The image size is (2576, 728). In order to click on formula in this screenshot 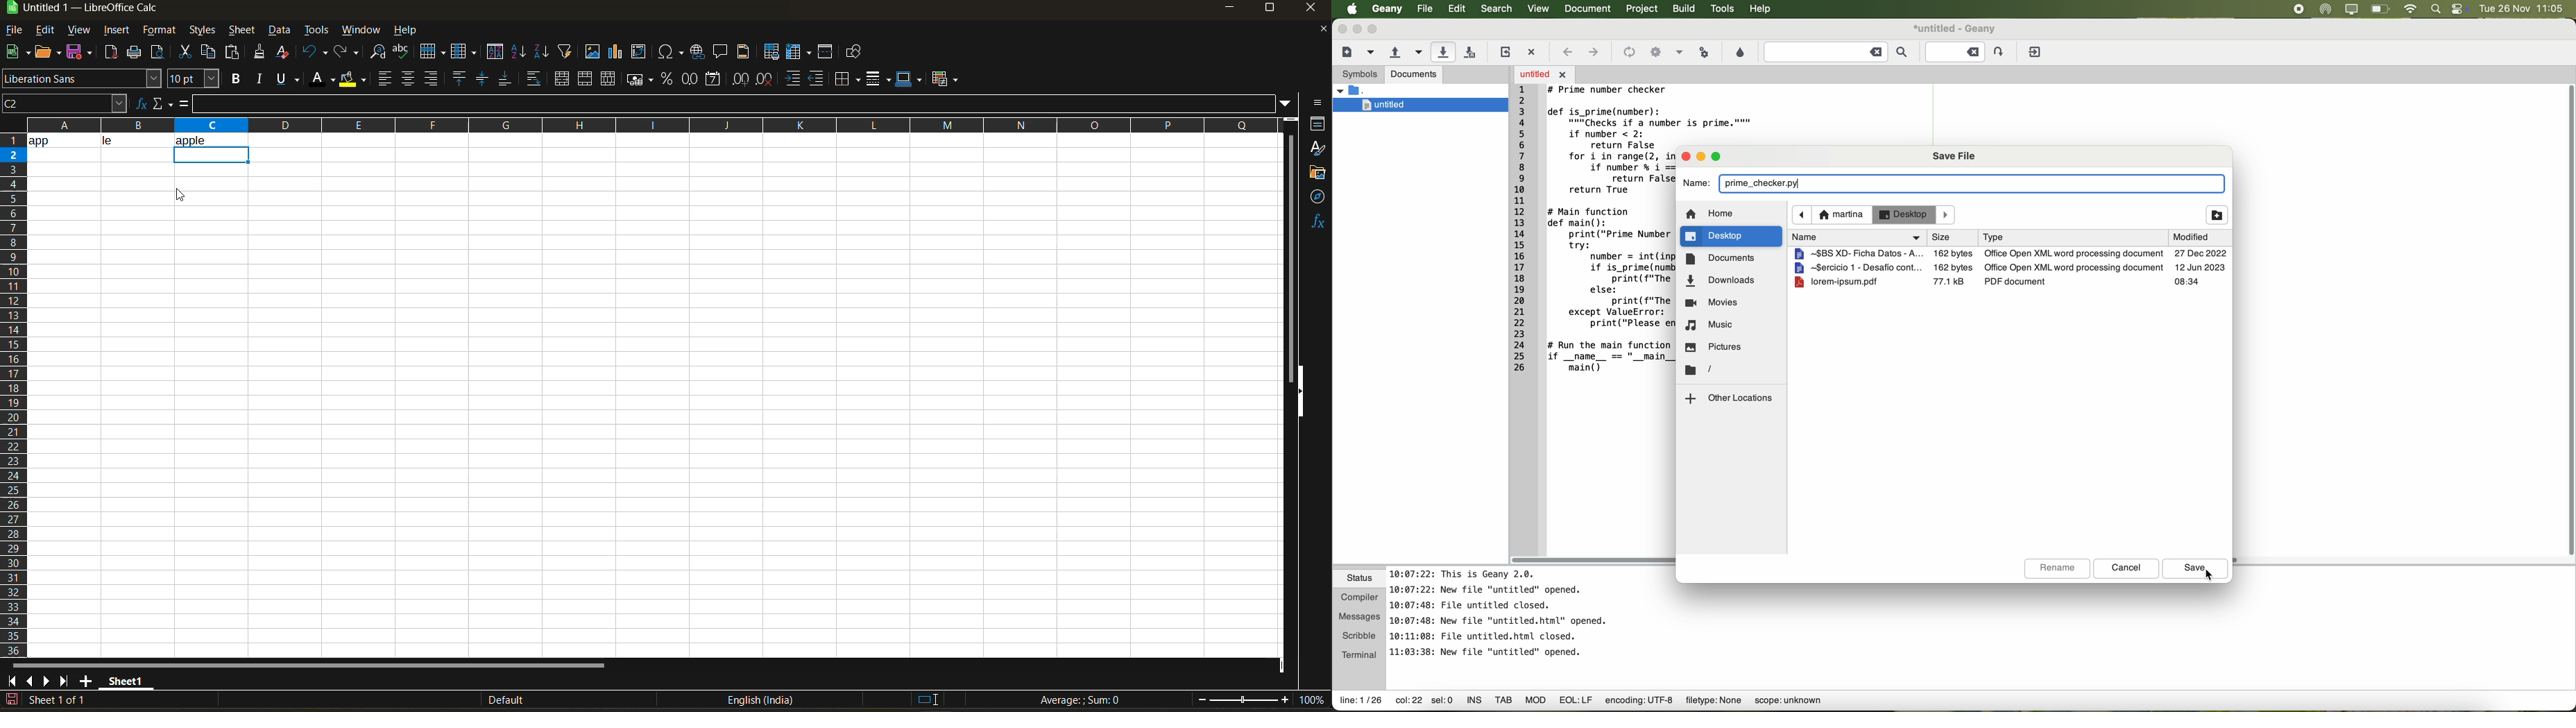, I will do `click(182, 106)`.